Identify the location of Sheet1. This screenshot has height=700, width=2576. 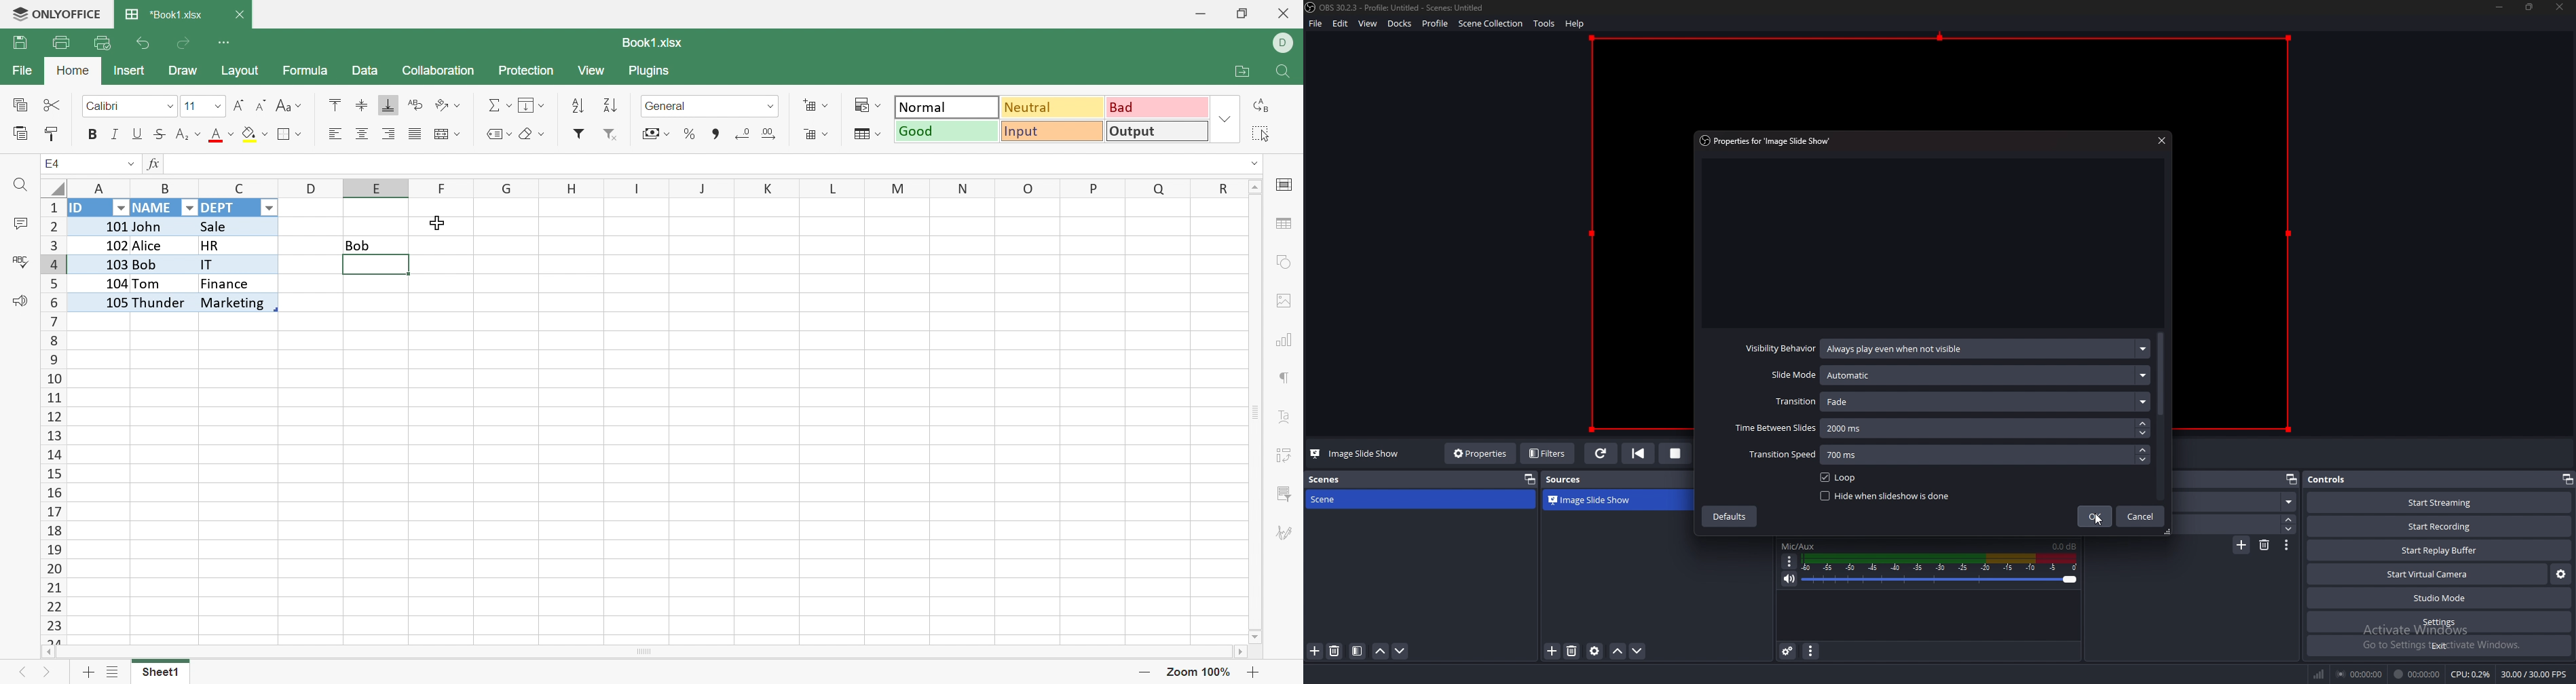
(162, 672).